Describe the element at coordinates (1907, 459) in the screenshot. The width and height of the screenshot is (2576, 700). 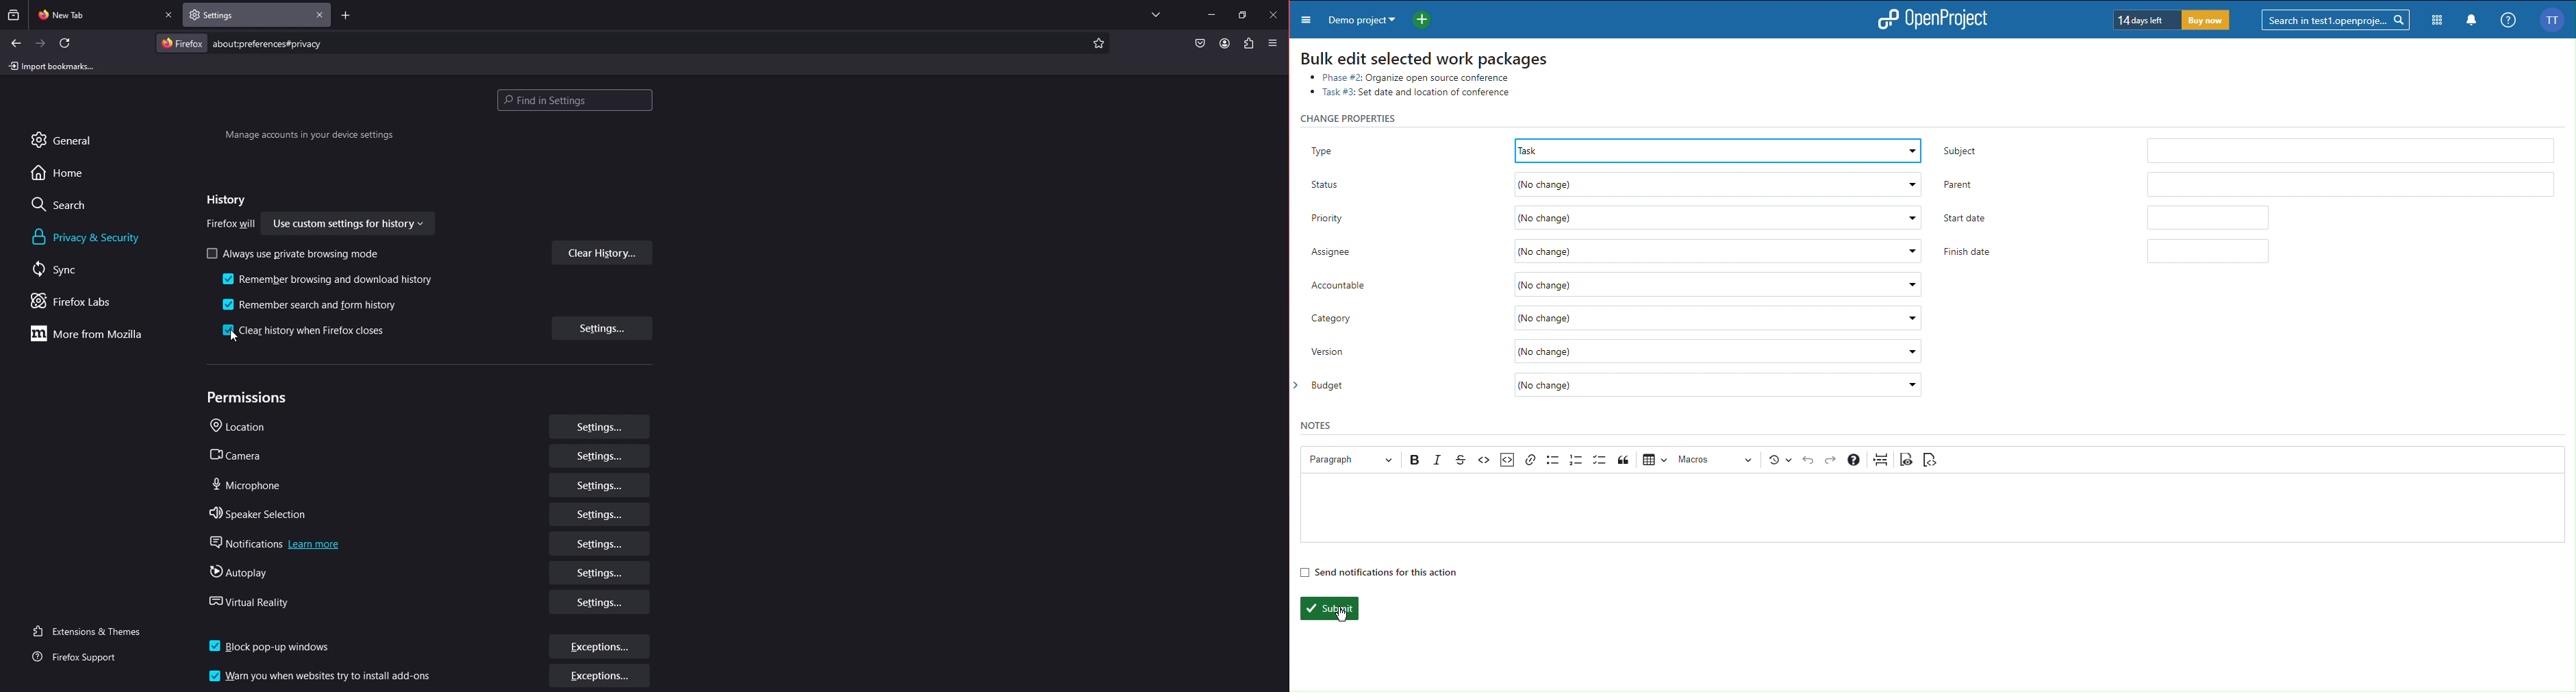
I see `Page View` at that location.